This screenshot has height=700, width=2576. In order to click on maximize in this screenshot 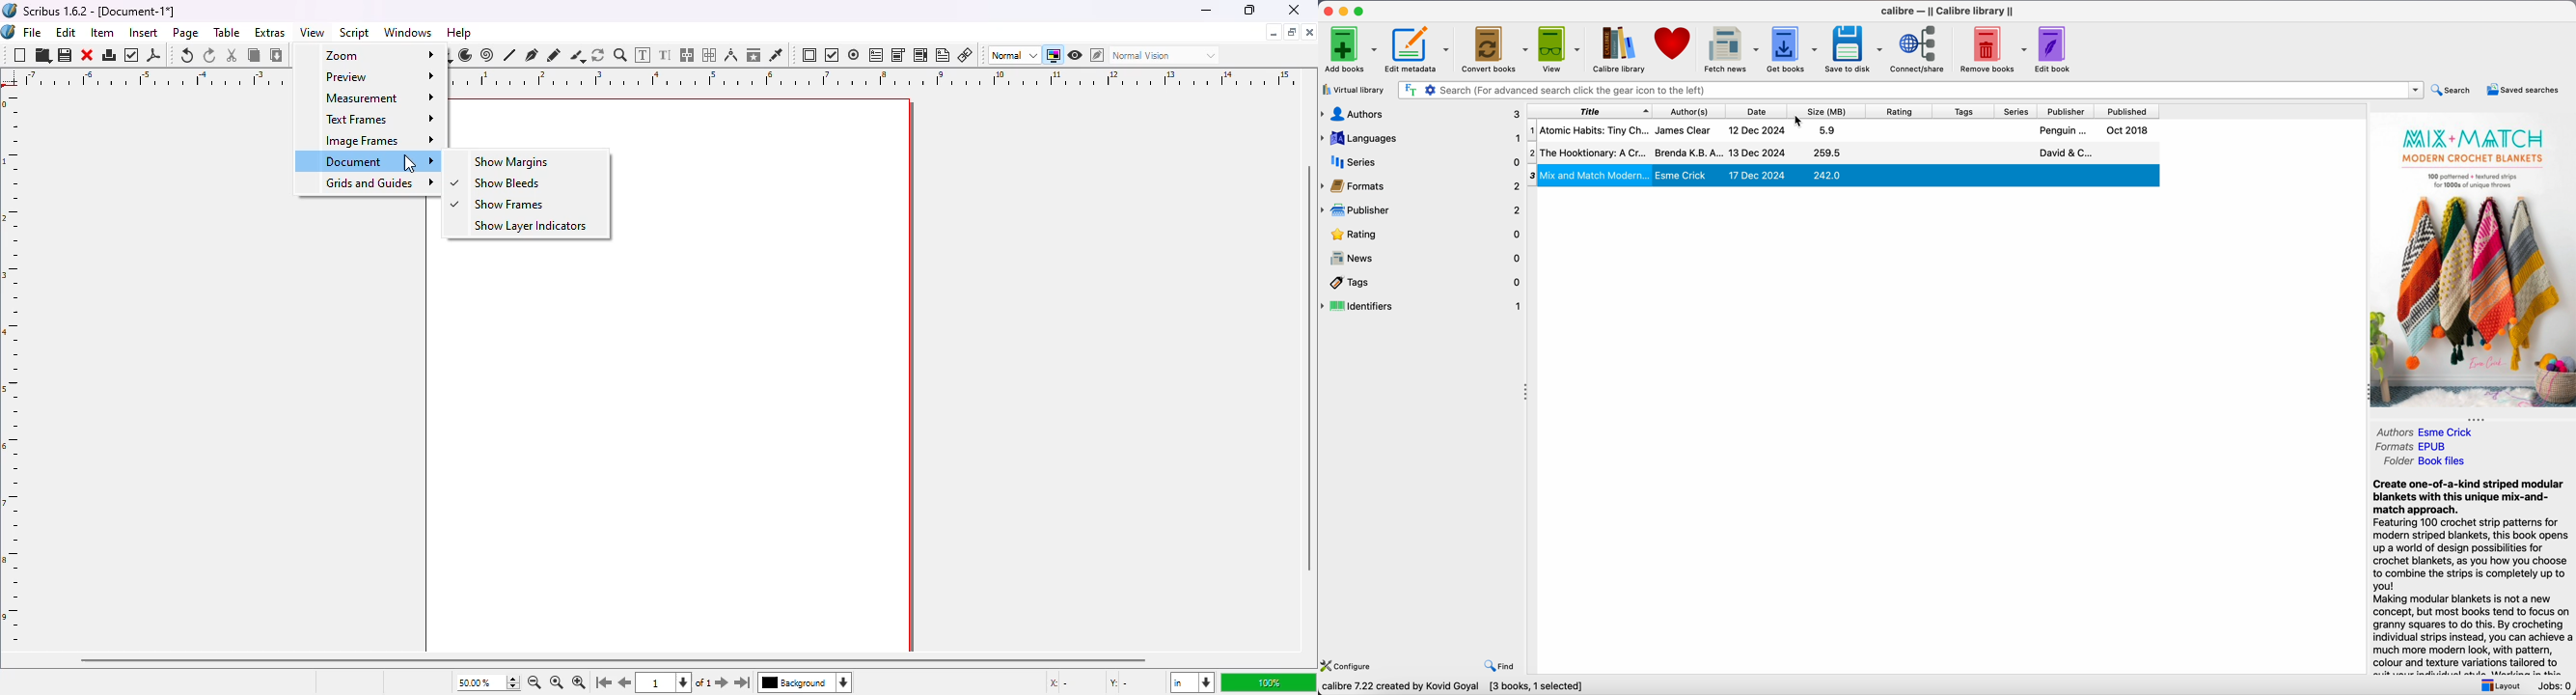, I will do `click(1361, 10)`.